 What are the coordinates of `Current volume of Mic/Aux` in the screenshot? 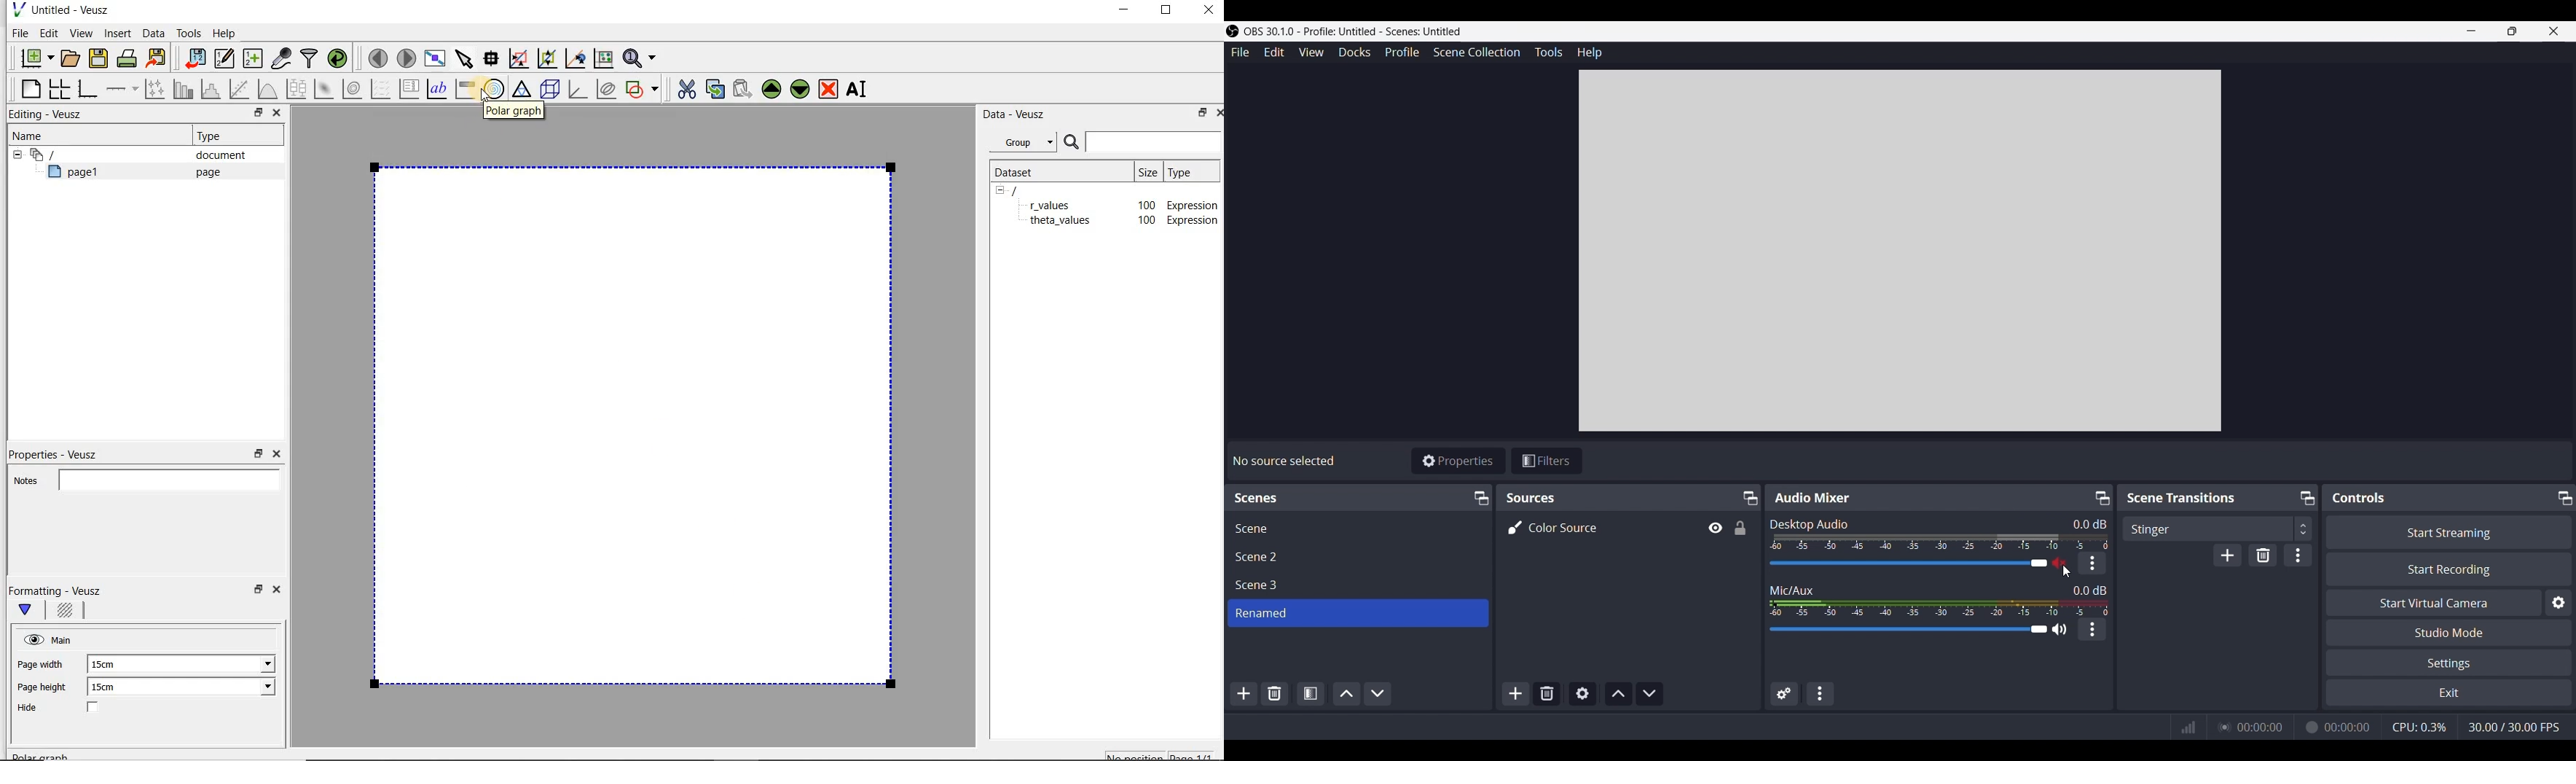 It's located at (2089, 590).